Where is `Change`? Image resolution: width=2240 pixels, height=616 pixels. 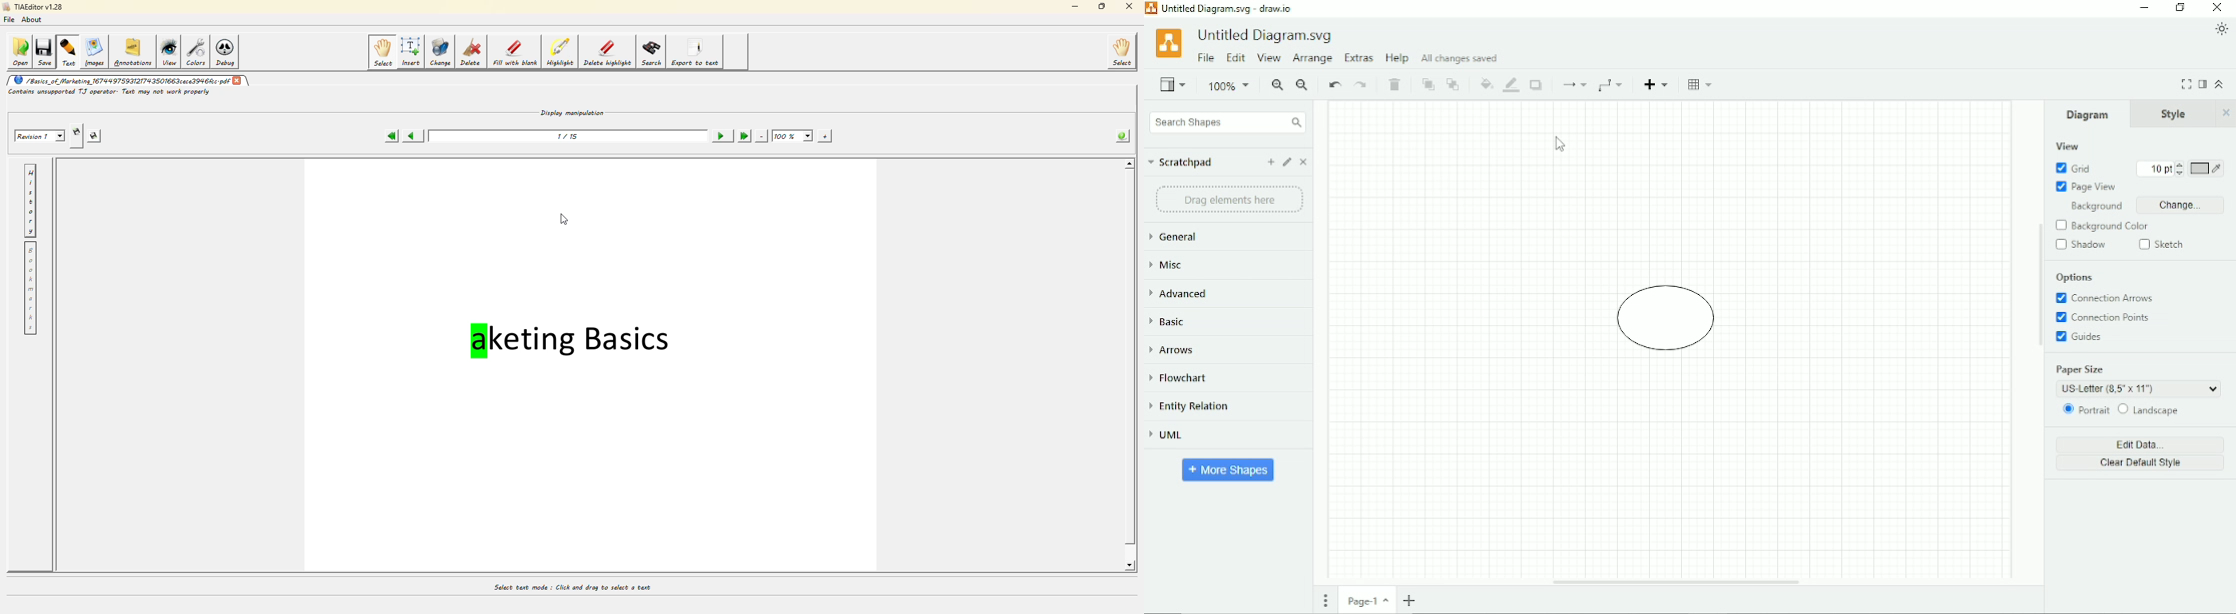
Change is located at coordinates (2185, 205).